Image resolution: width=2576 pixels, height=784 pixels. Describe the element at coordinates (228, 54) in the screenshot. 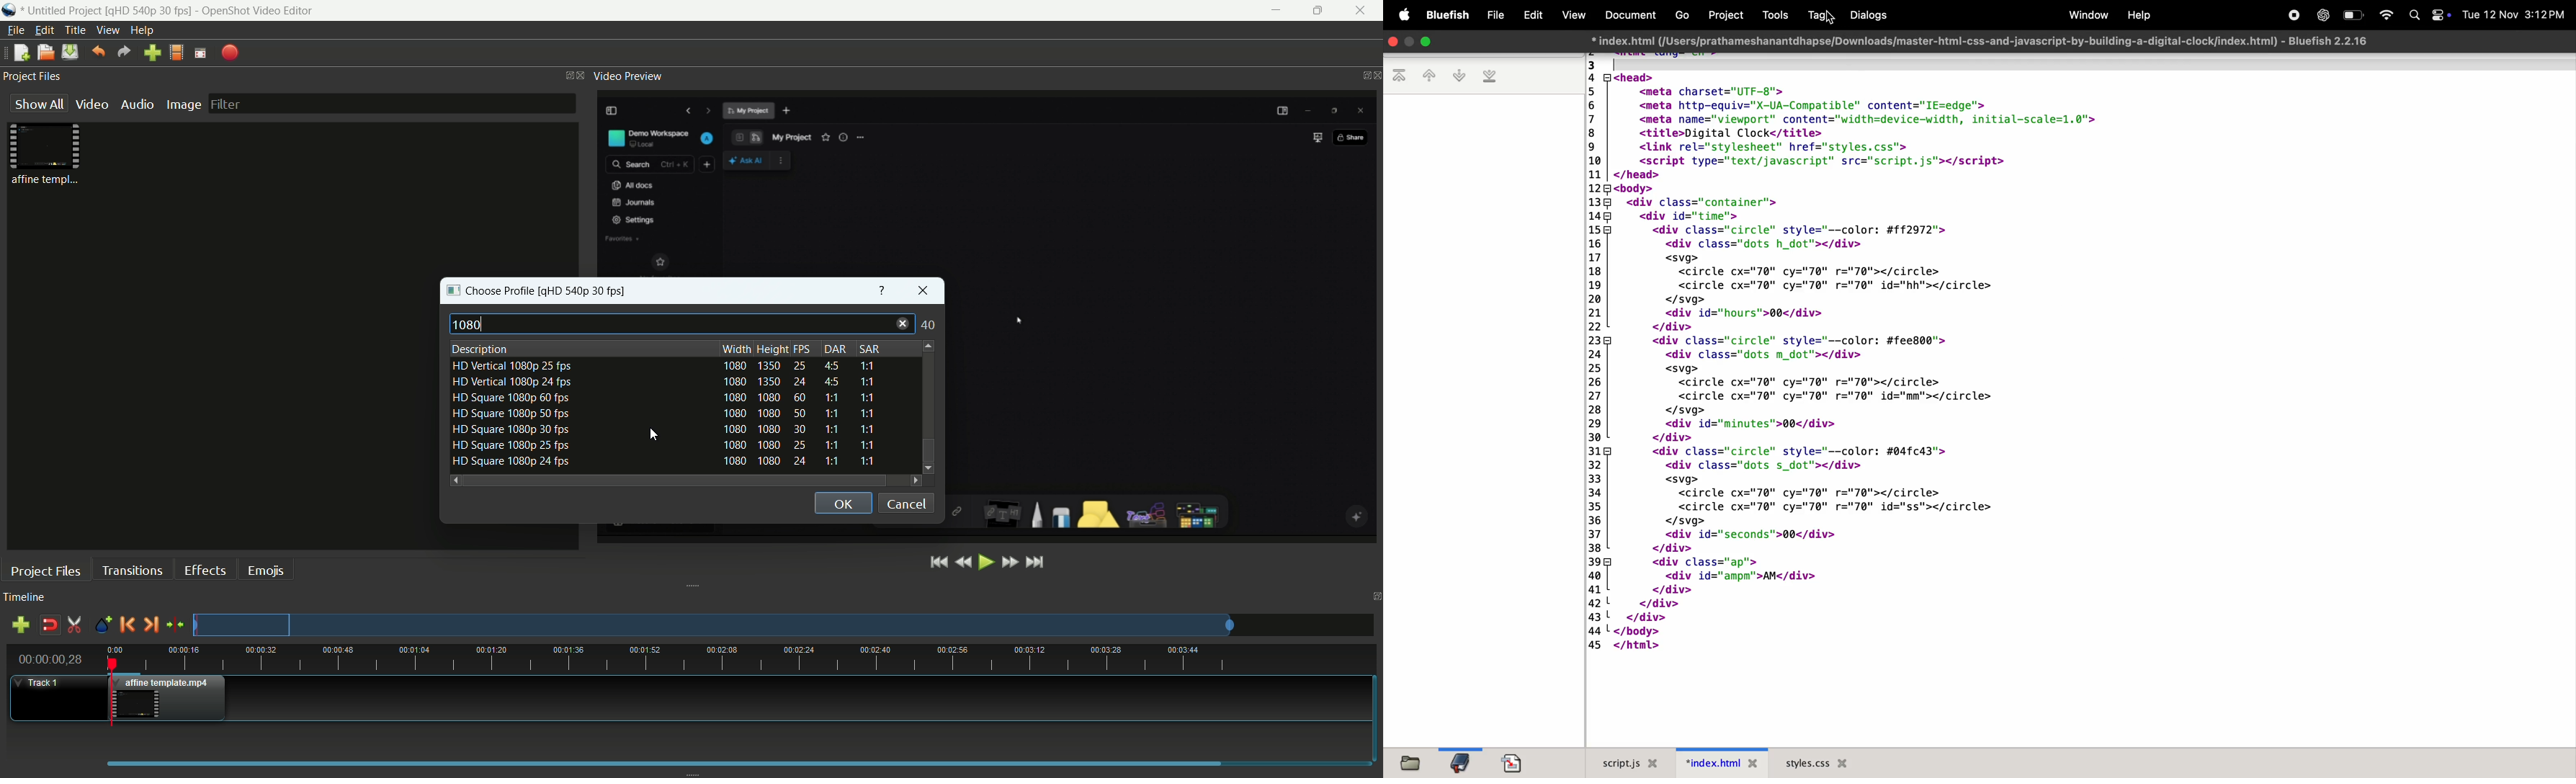

I see `export` at that location.